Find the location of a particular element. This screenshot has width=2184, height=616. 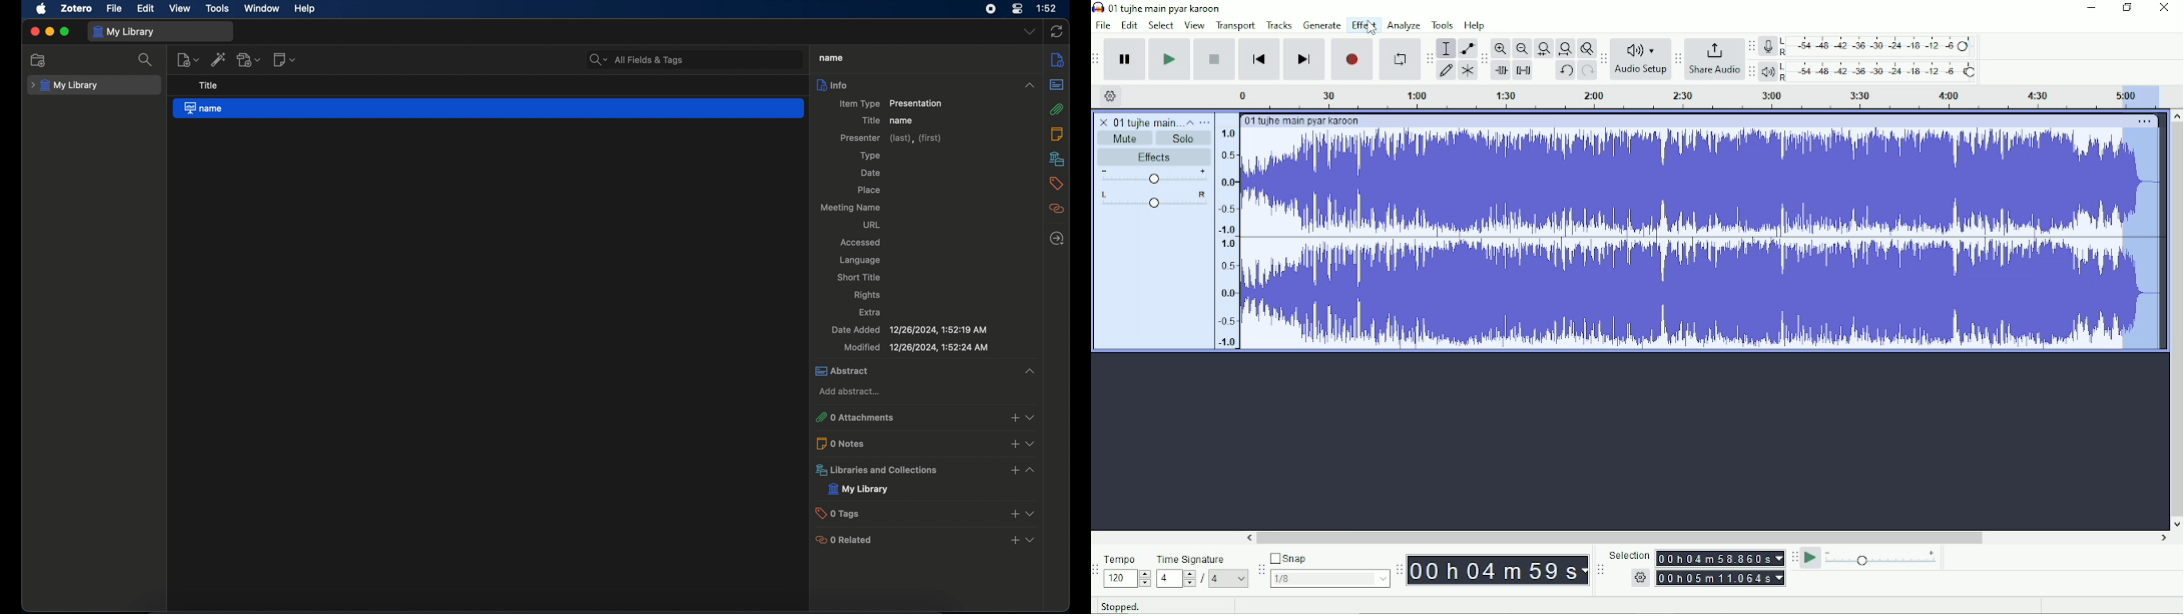

Horizontal scrollbar is located at coordinates (1707, 538).